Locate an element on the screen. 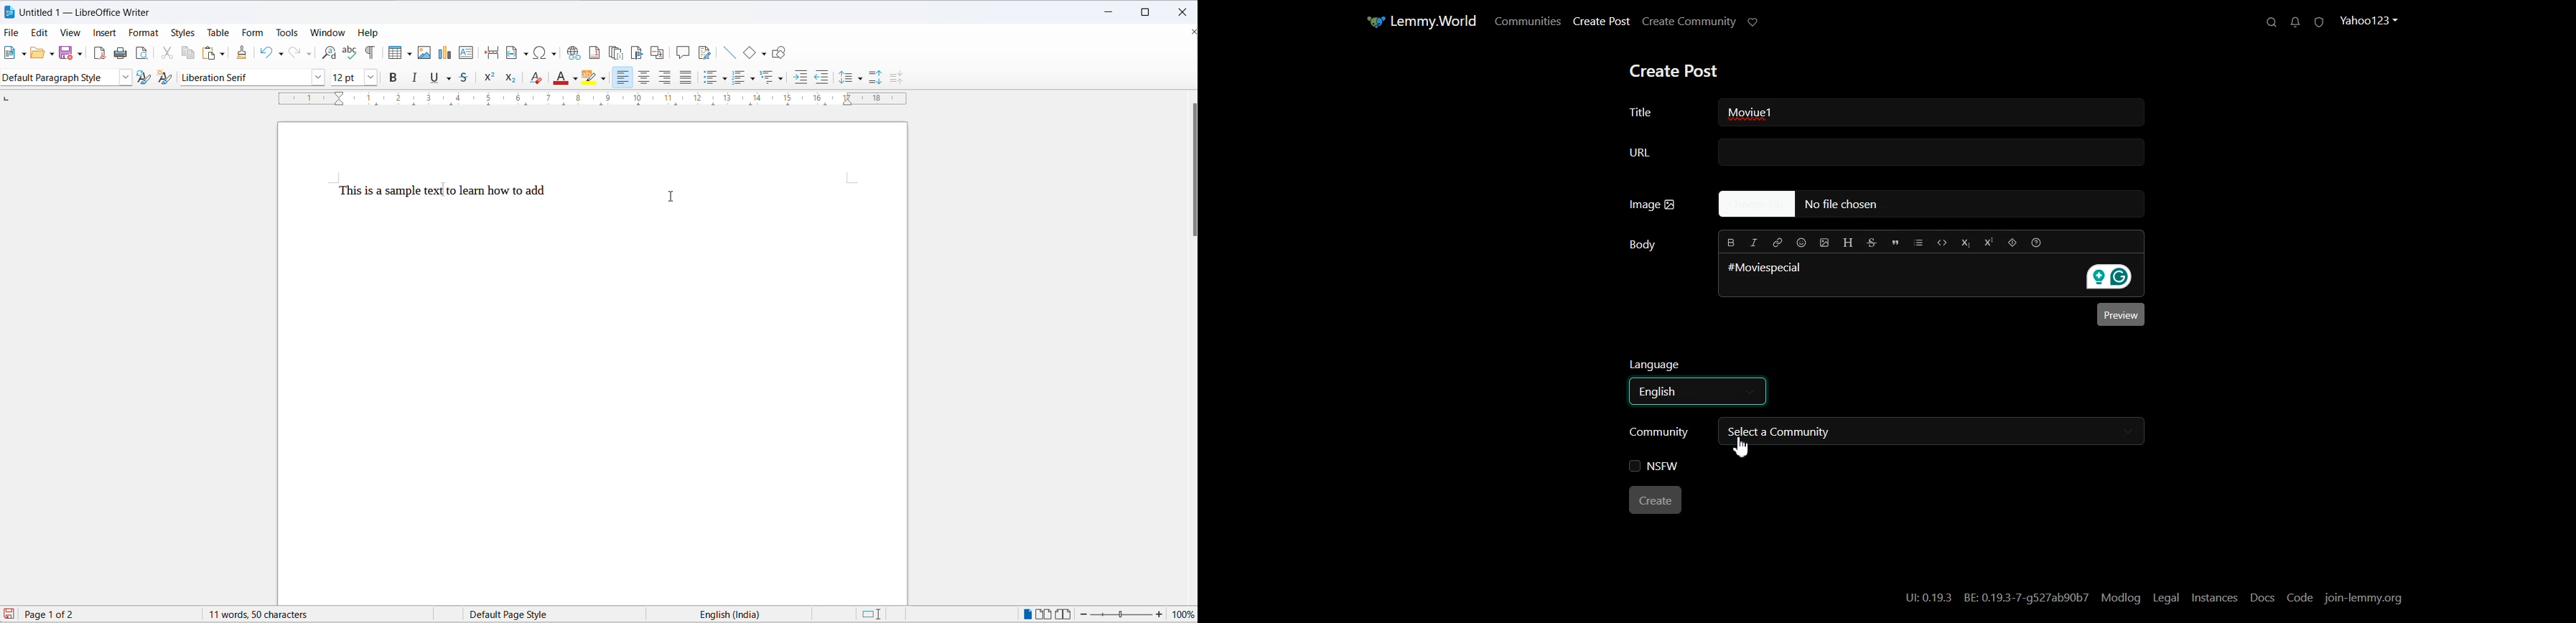  table grid is located at coordinates (408, 54).